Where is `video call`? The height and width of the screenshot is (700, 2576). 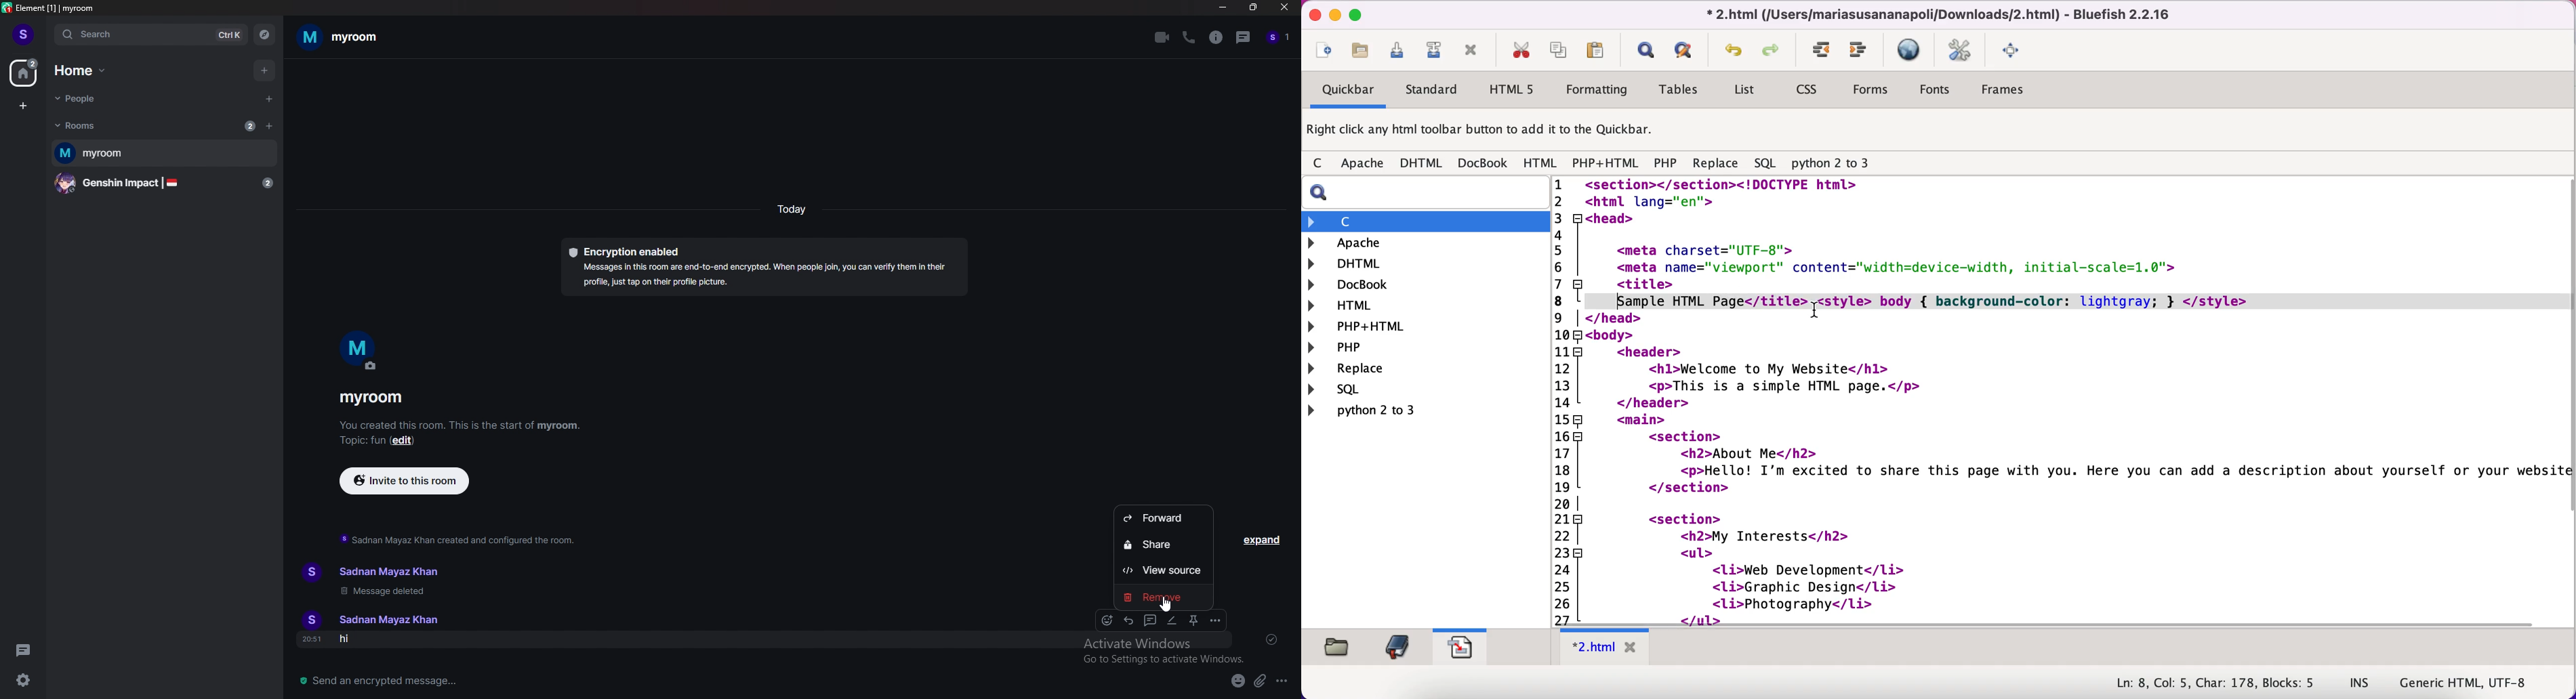
video call is located at coordinates (1163, 37).